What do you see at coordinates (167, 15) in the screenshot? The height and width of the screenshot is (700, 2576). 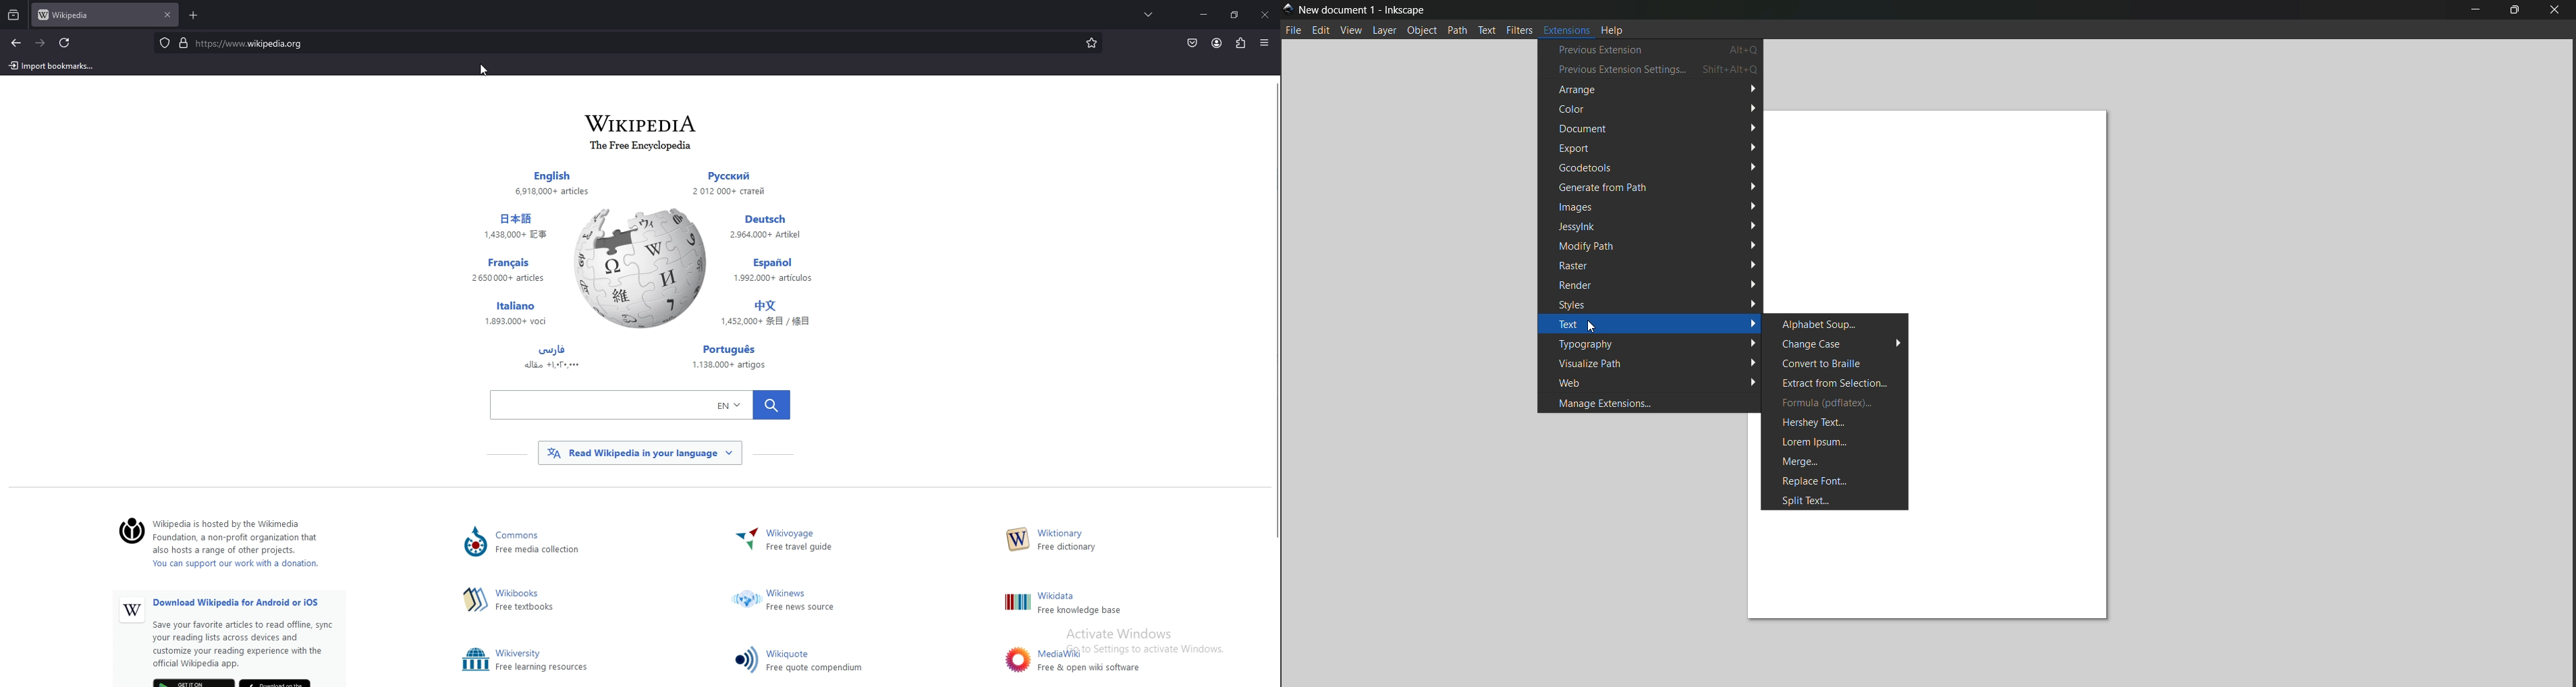 I see `close tab` at bounding box center [167, 15].